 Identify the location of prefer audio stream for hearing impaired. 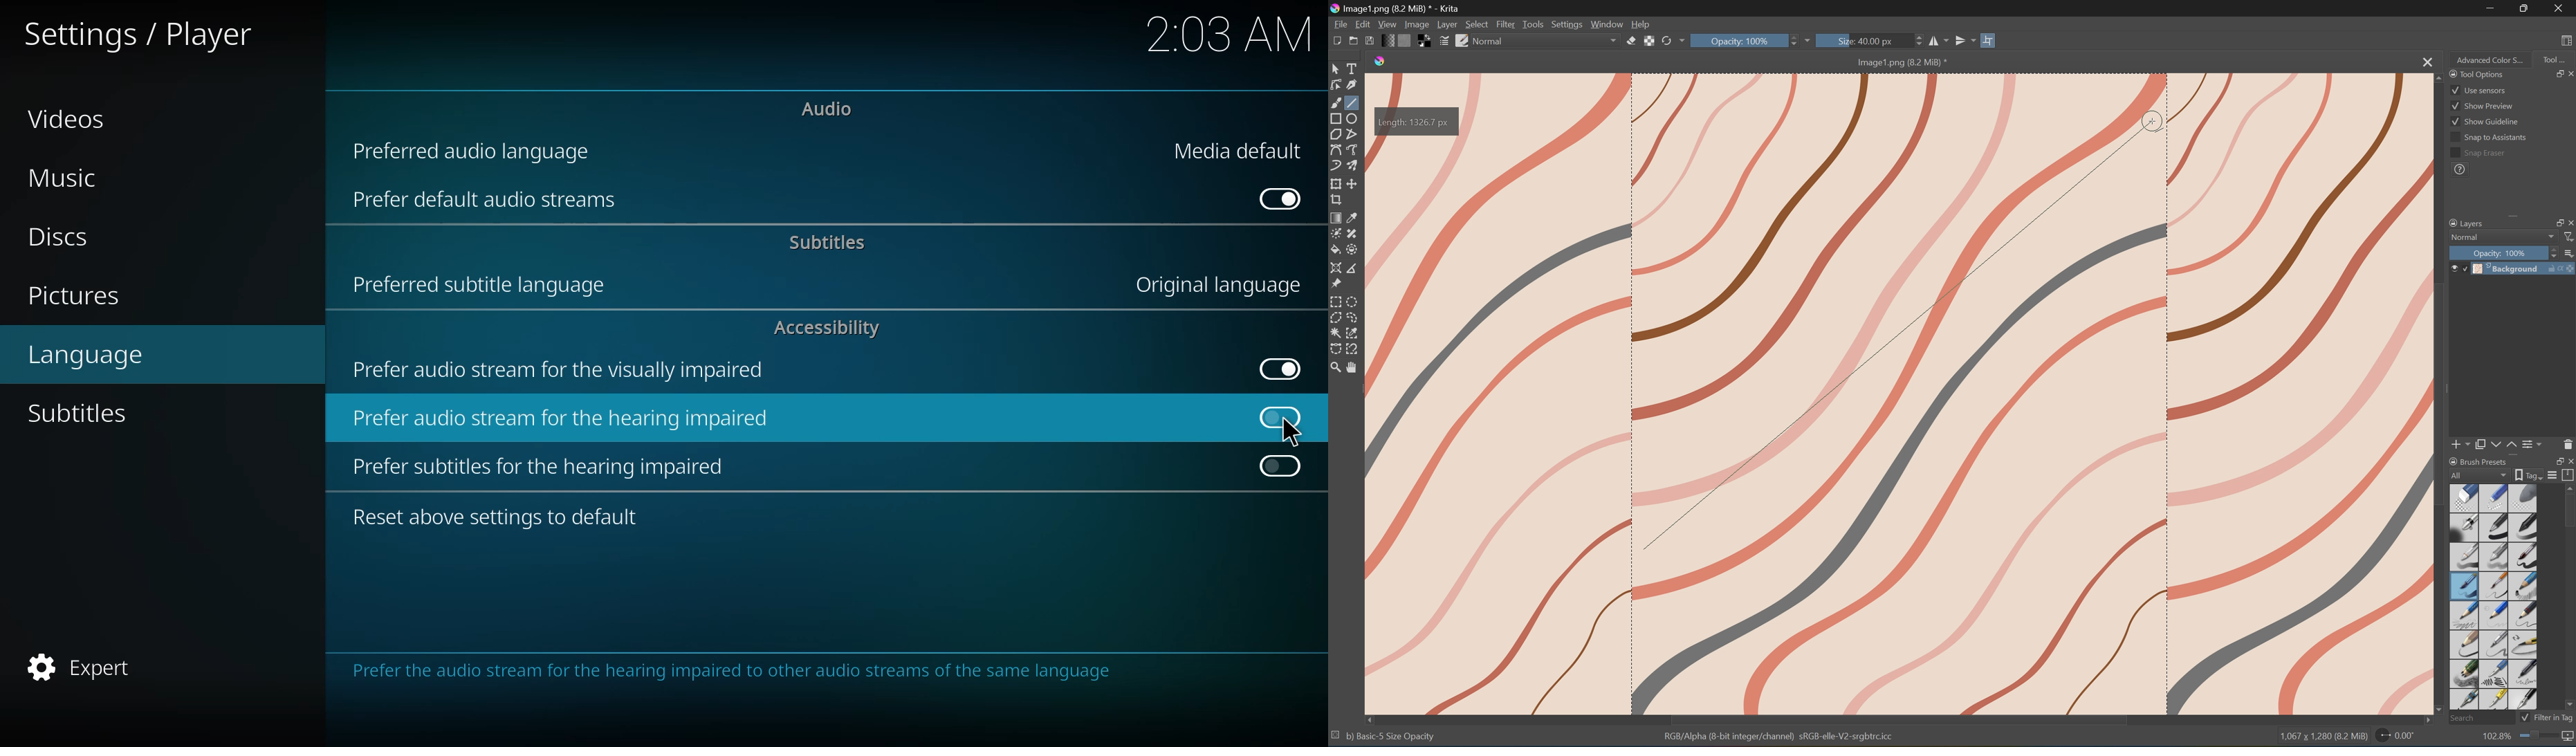
(558, 419).